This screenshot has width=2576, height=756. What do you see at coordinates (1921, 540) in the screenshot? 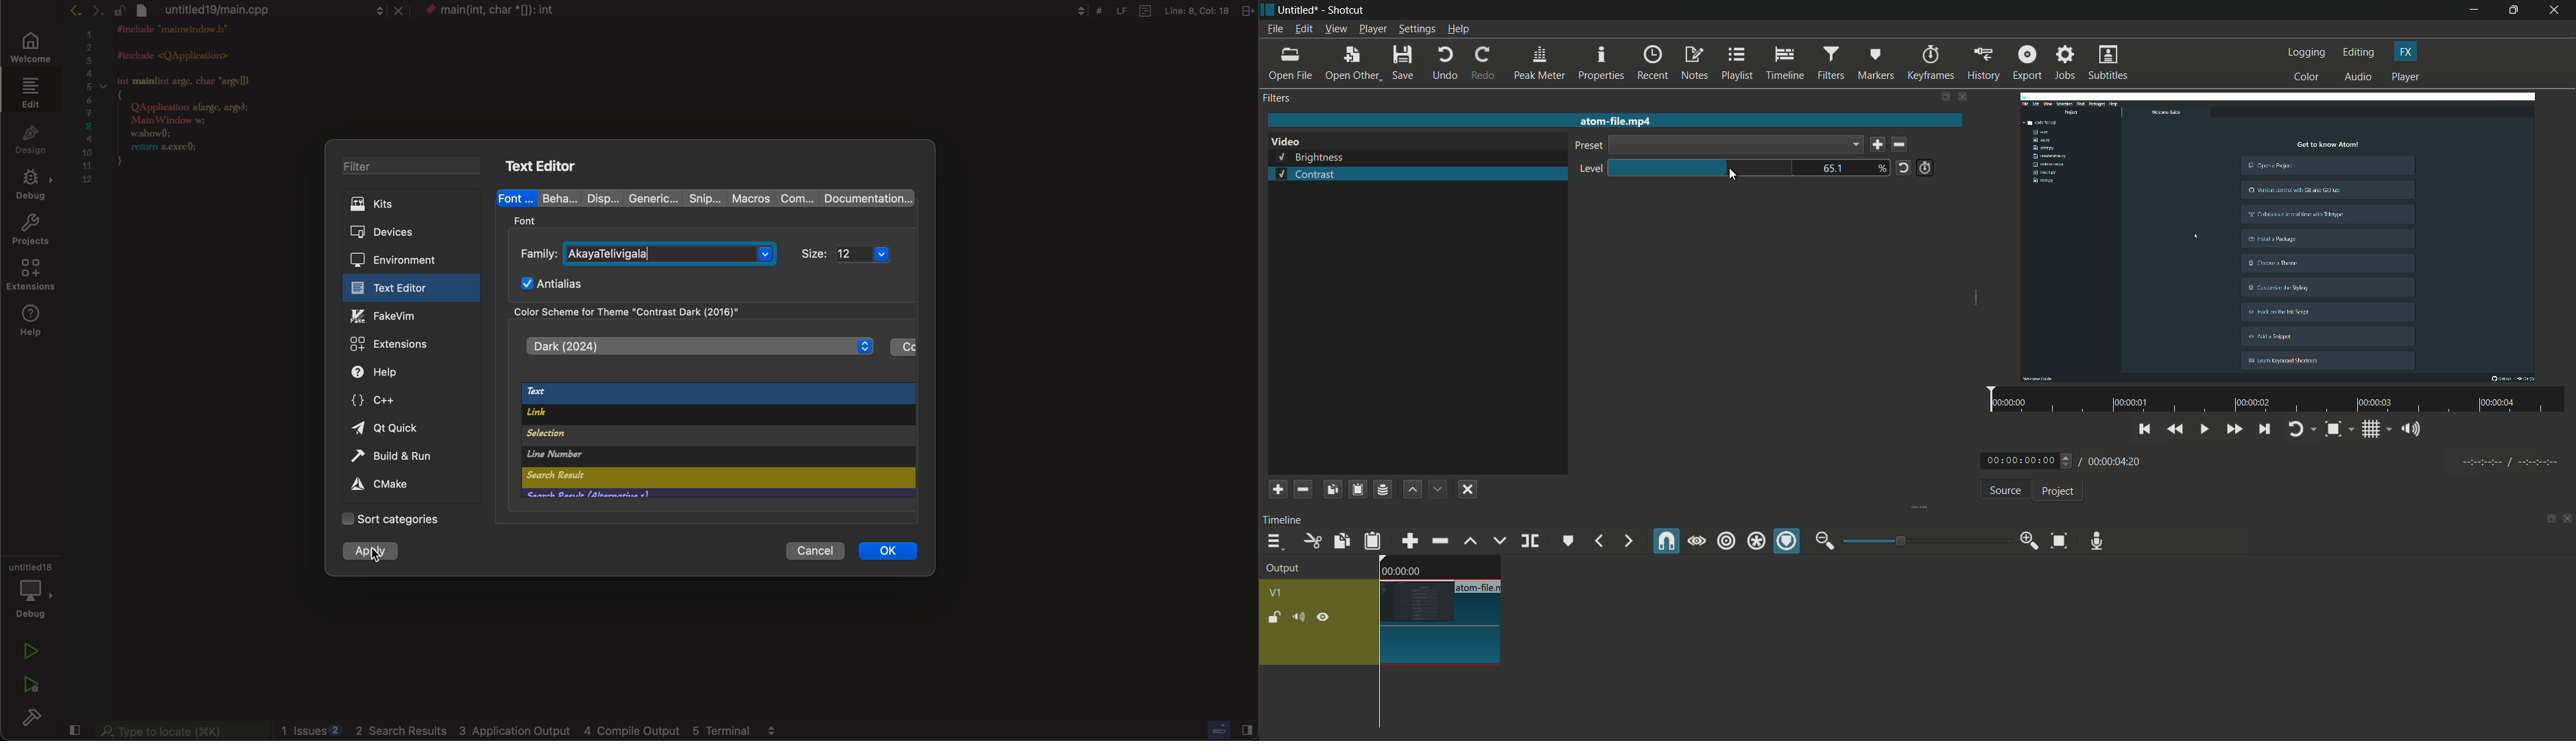
I see `zoom bar` at bounding box center [1921, 540].